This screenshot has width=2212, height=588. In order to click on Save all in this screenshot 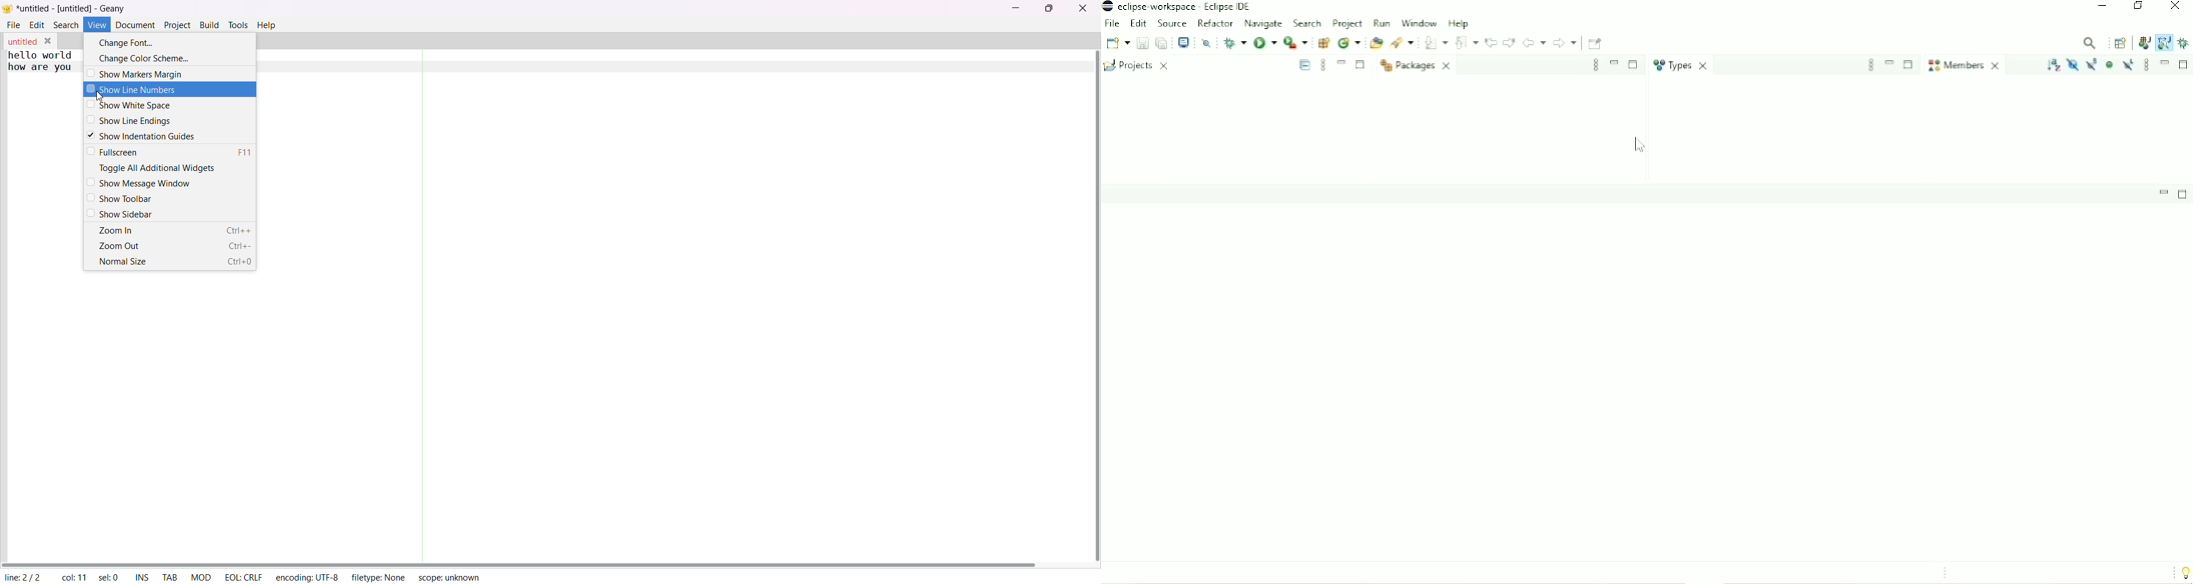, I will do `click(1161, 42)`.